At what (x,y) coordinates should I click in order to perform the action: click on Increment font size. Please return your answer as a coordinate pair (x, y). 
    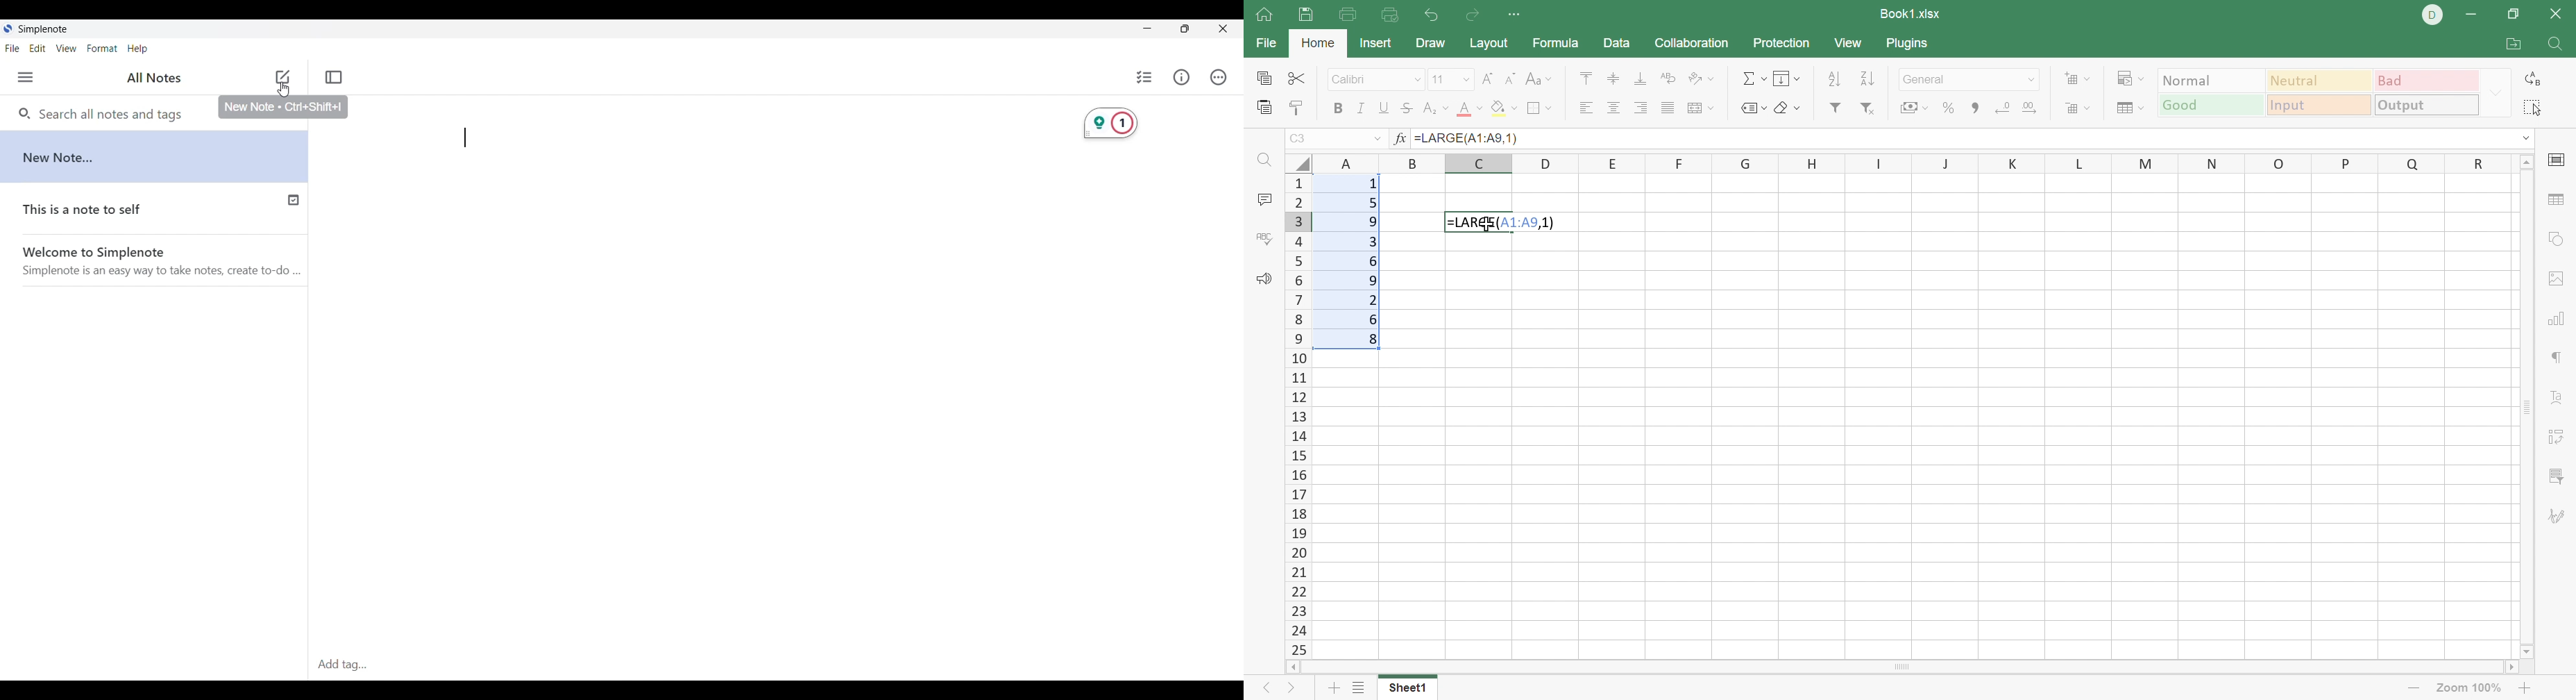
    Looking at the image, I should click on (1487, 80).